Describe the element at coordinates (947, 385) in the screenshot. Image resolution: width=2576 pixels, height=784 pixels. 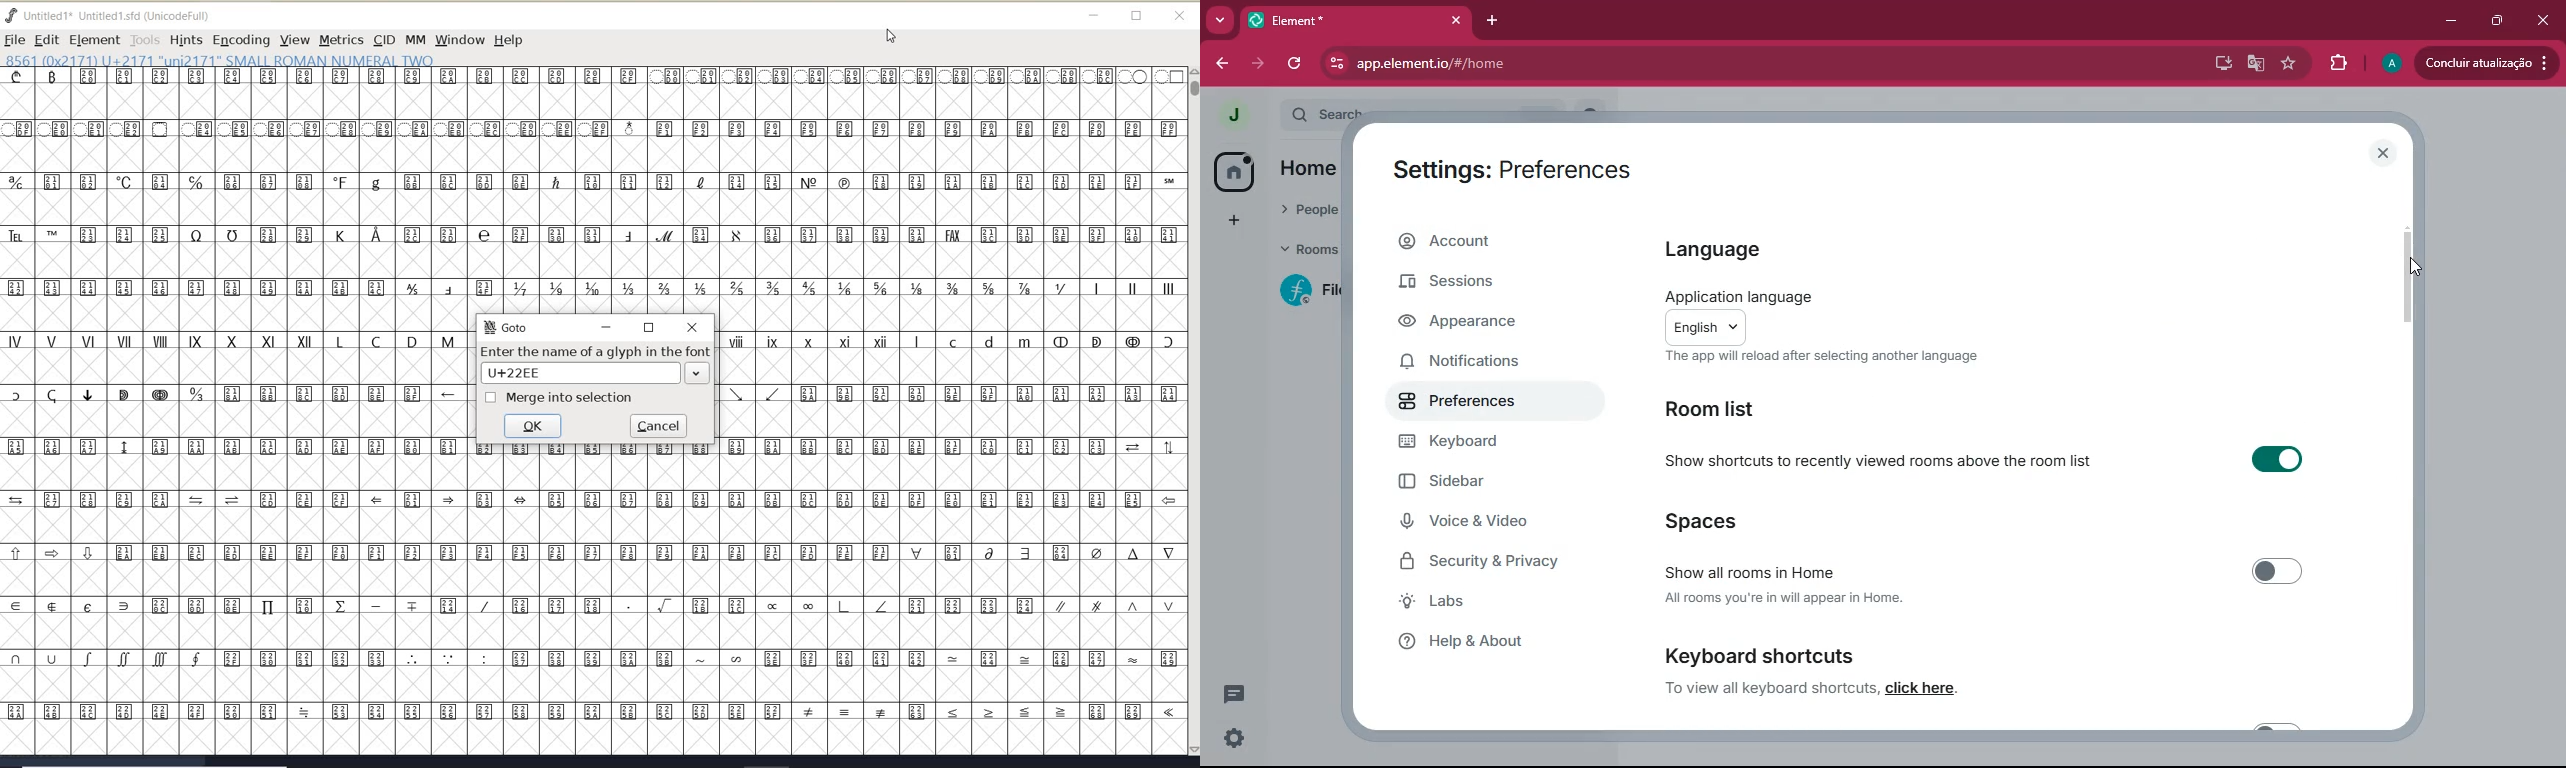
I see `GLYPHY CHARACTERS & NUMBERS` at that location.